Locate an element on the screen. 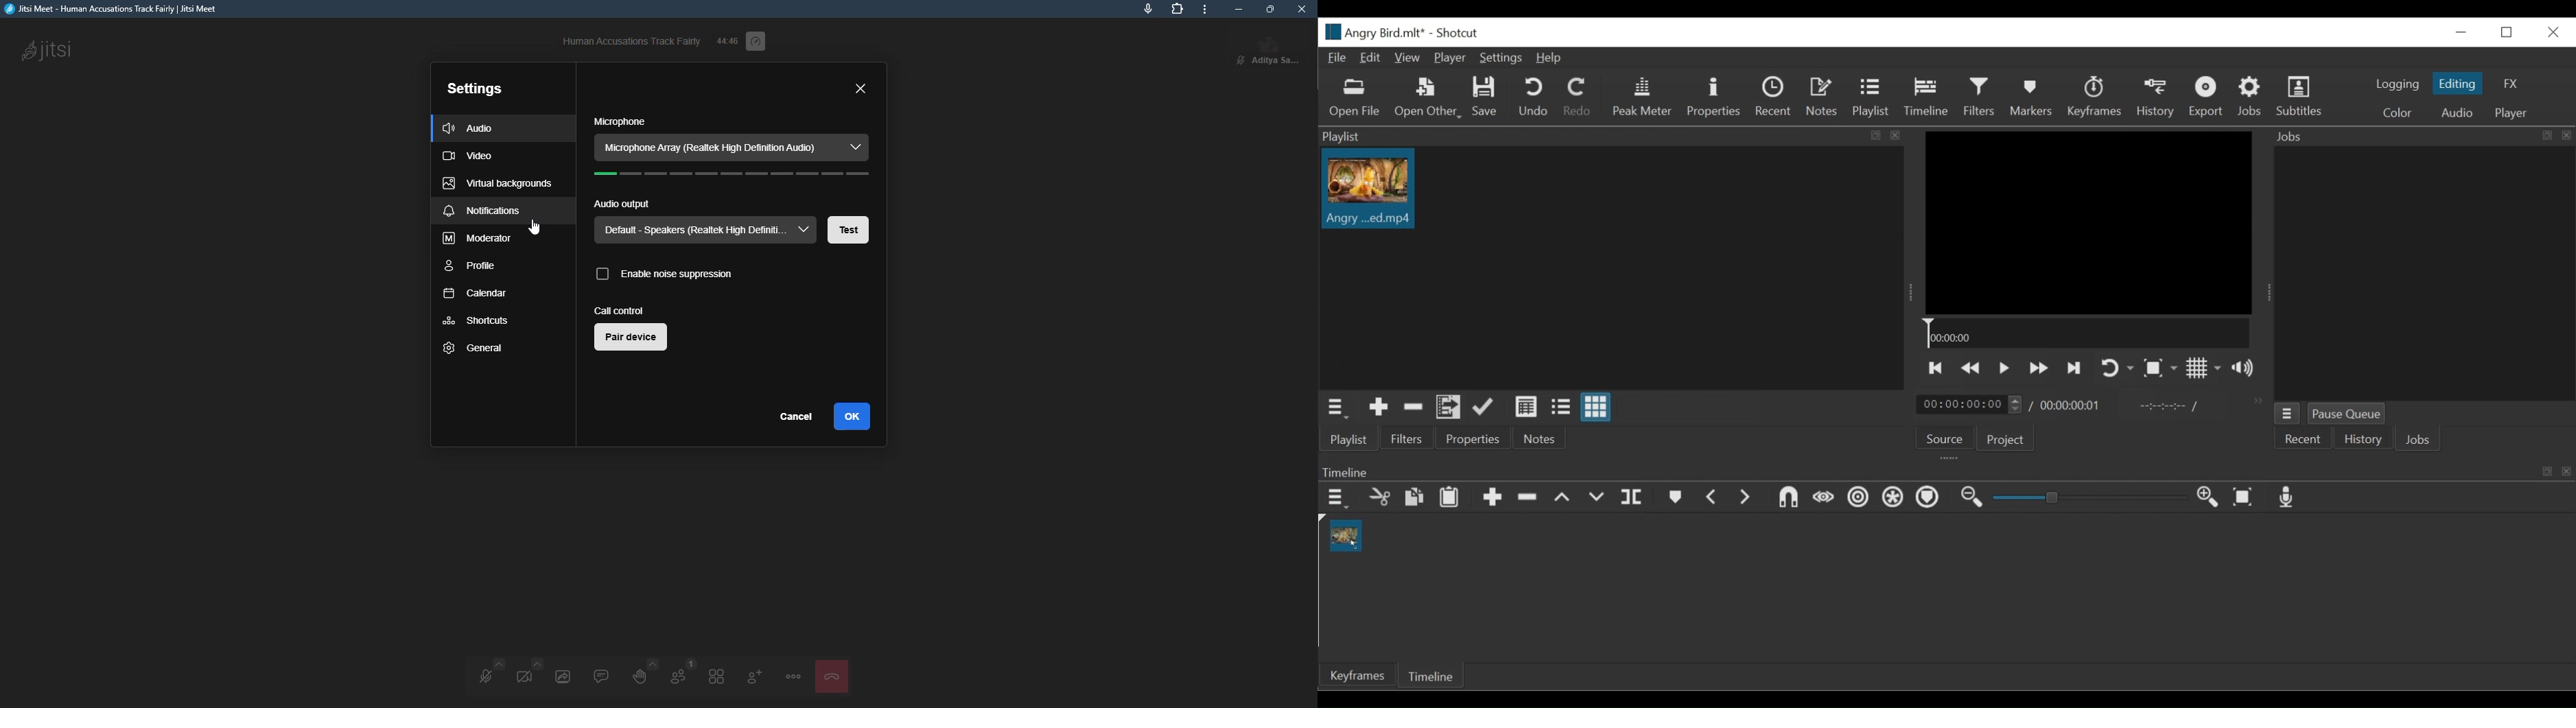 The height and width of the screenshot is (728, 2576). Keyframes is located at coordinates (2095, 96).